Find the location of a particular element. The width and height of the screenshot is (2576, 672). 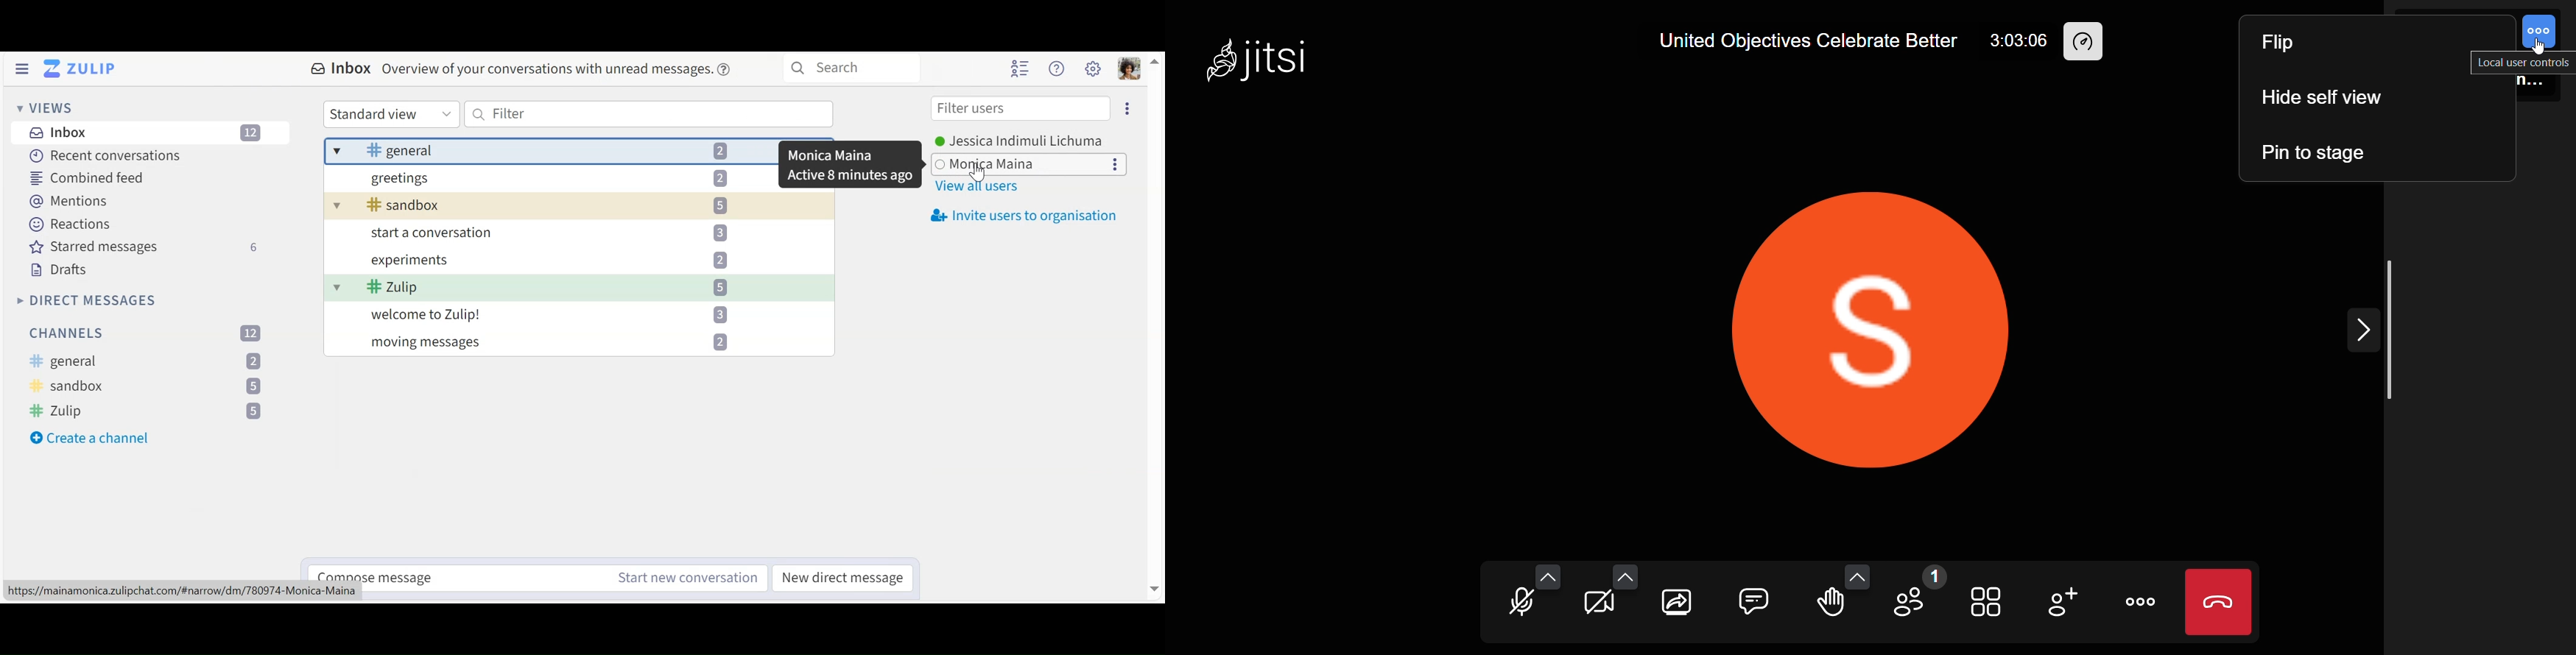

expand/collapse is located at coordinates (2360, 330).